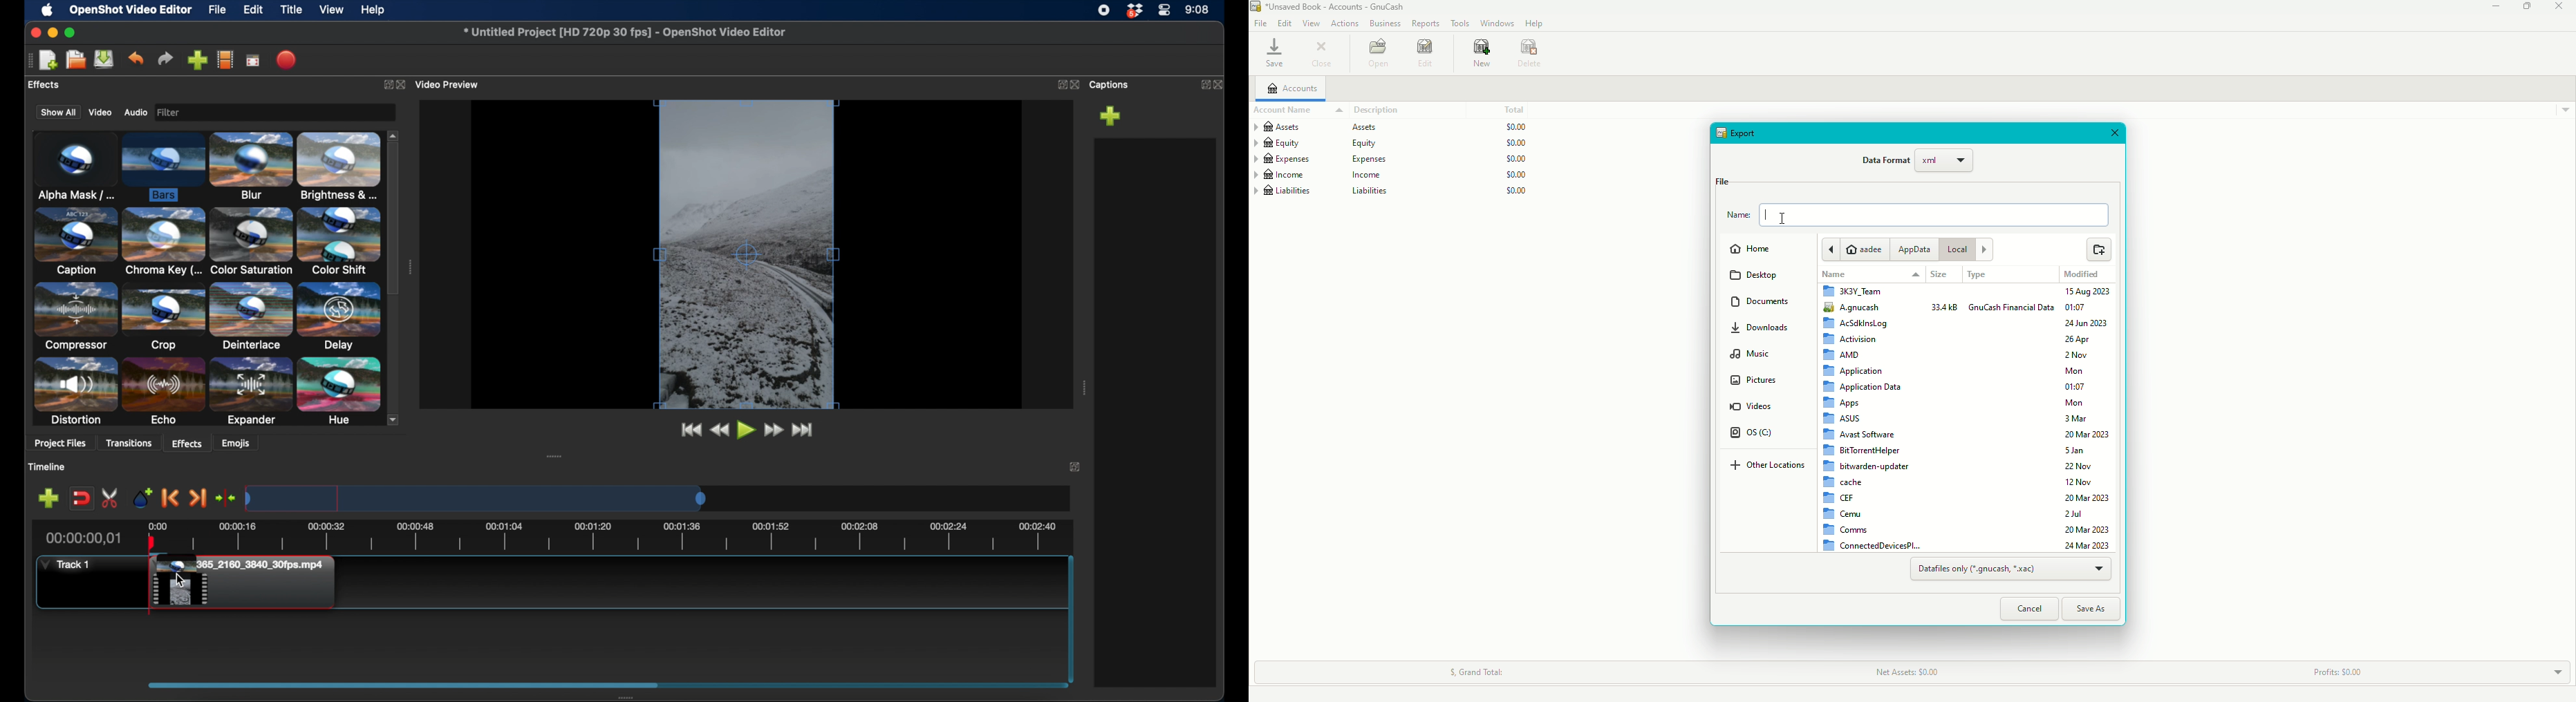 The height and width of the screenshot is (728, 2576). I want to click on transitions, so click(130, 443).